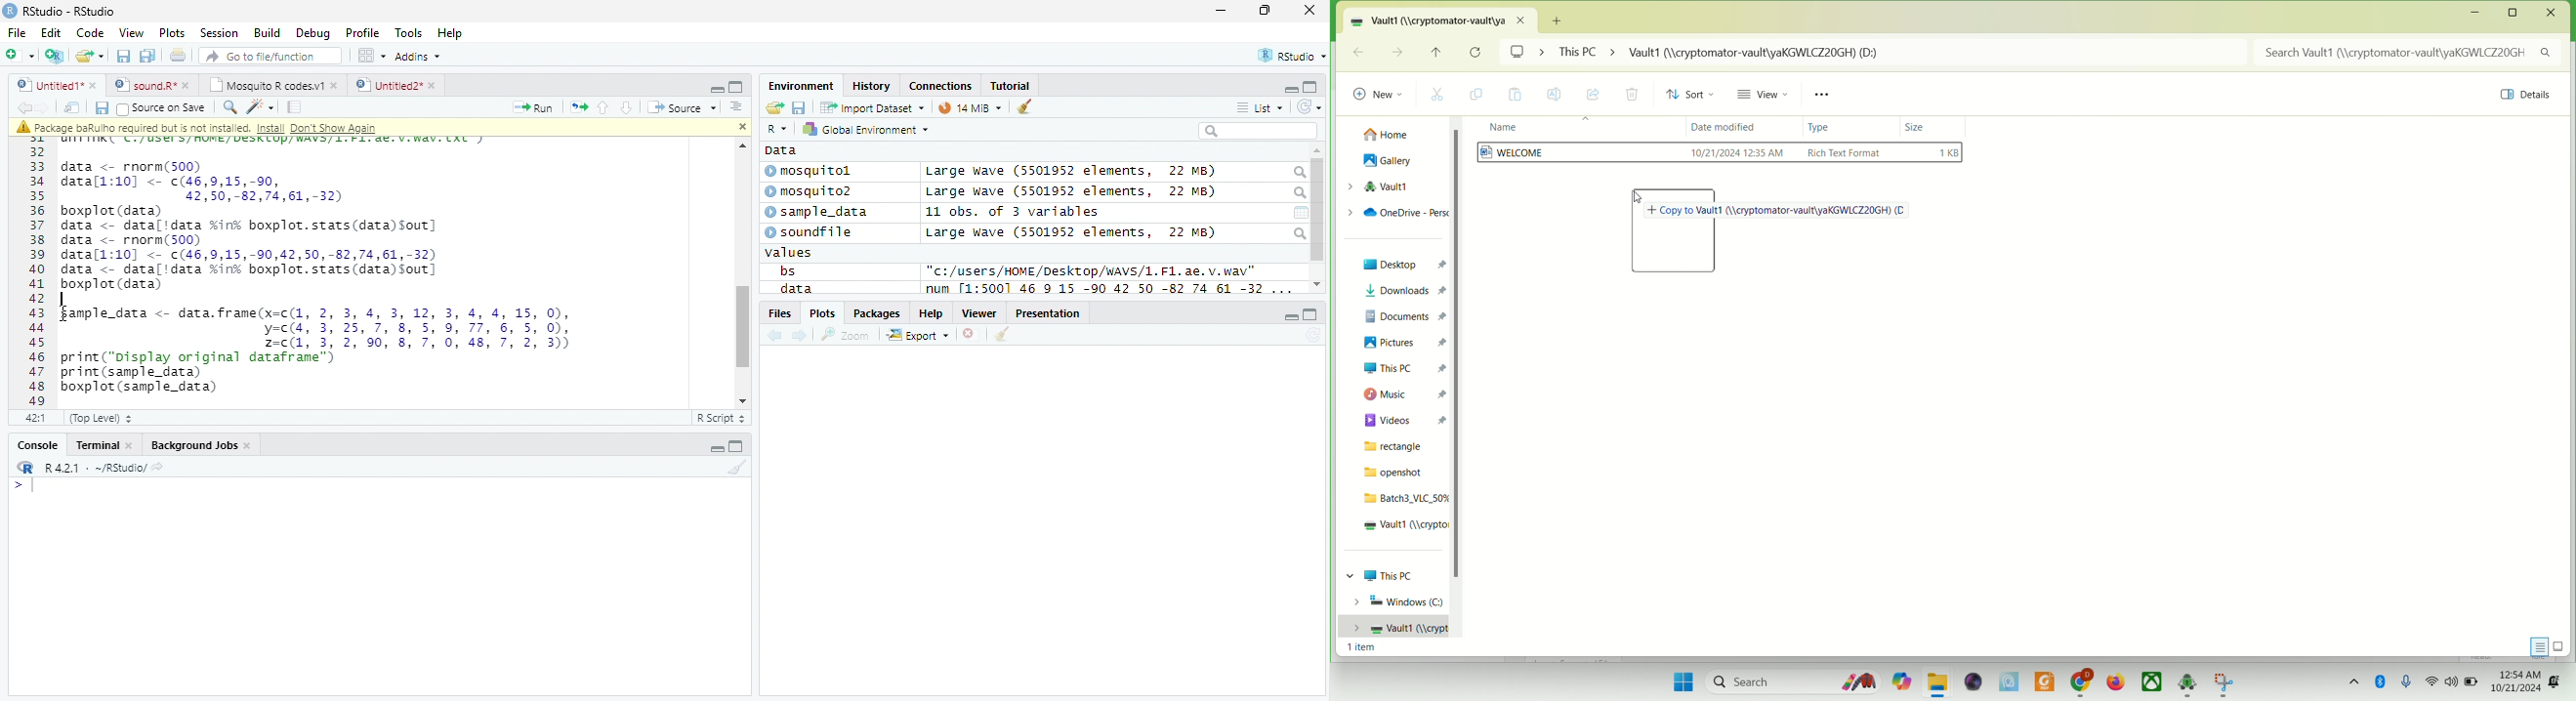 This screenshot has height=728, width=2576. I want to click on R, so click(779, 129).